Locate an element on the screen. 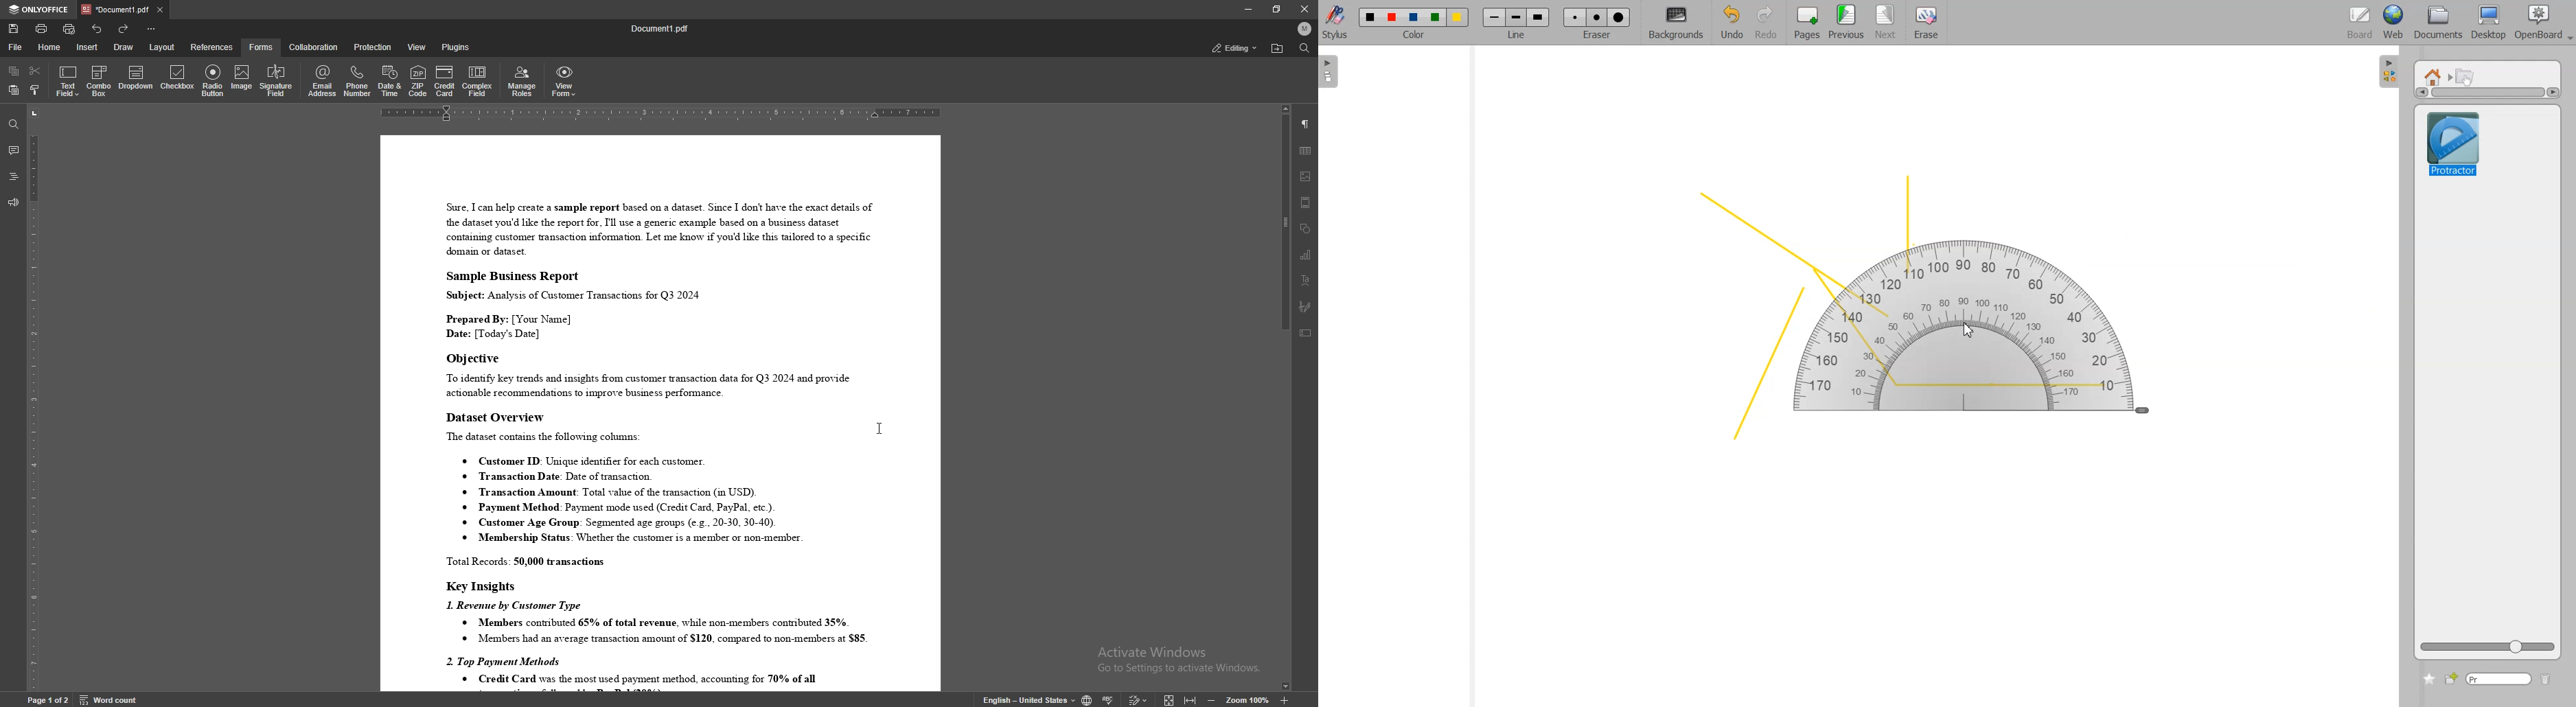 The width and height of the screenshot is (2576, 728). locate file is located at coordinates (1277, 49).